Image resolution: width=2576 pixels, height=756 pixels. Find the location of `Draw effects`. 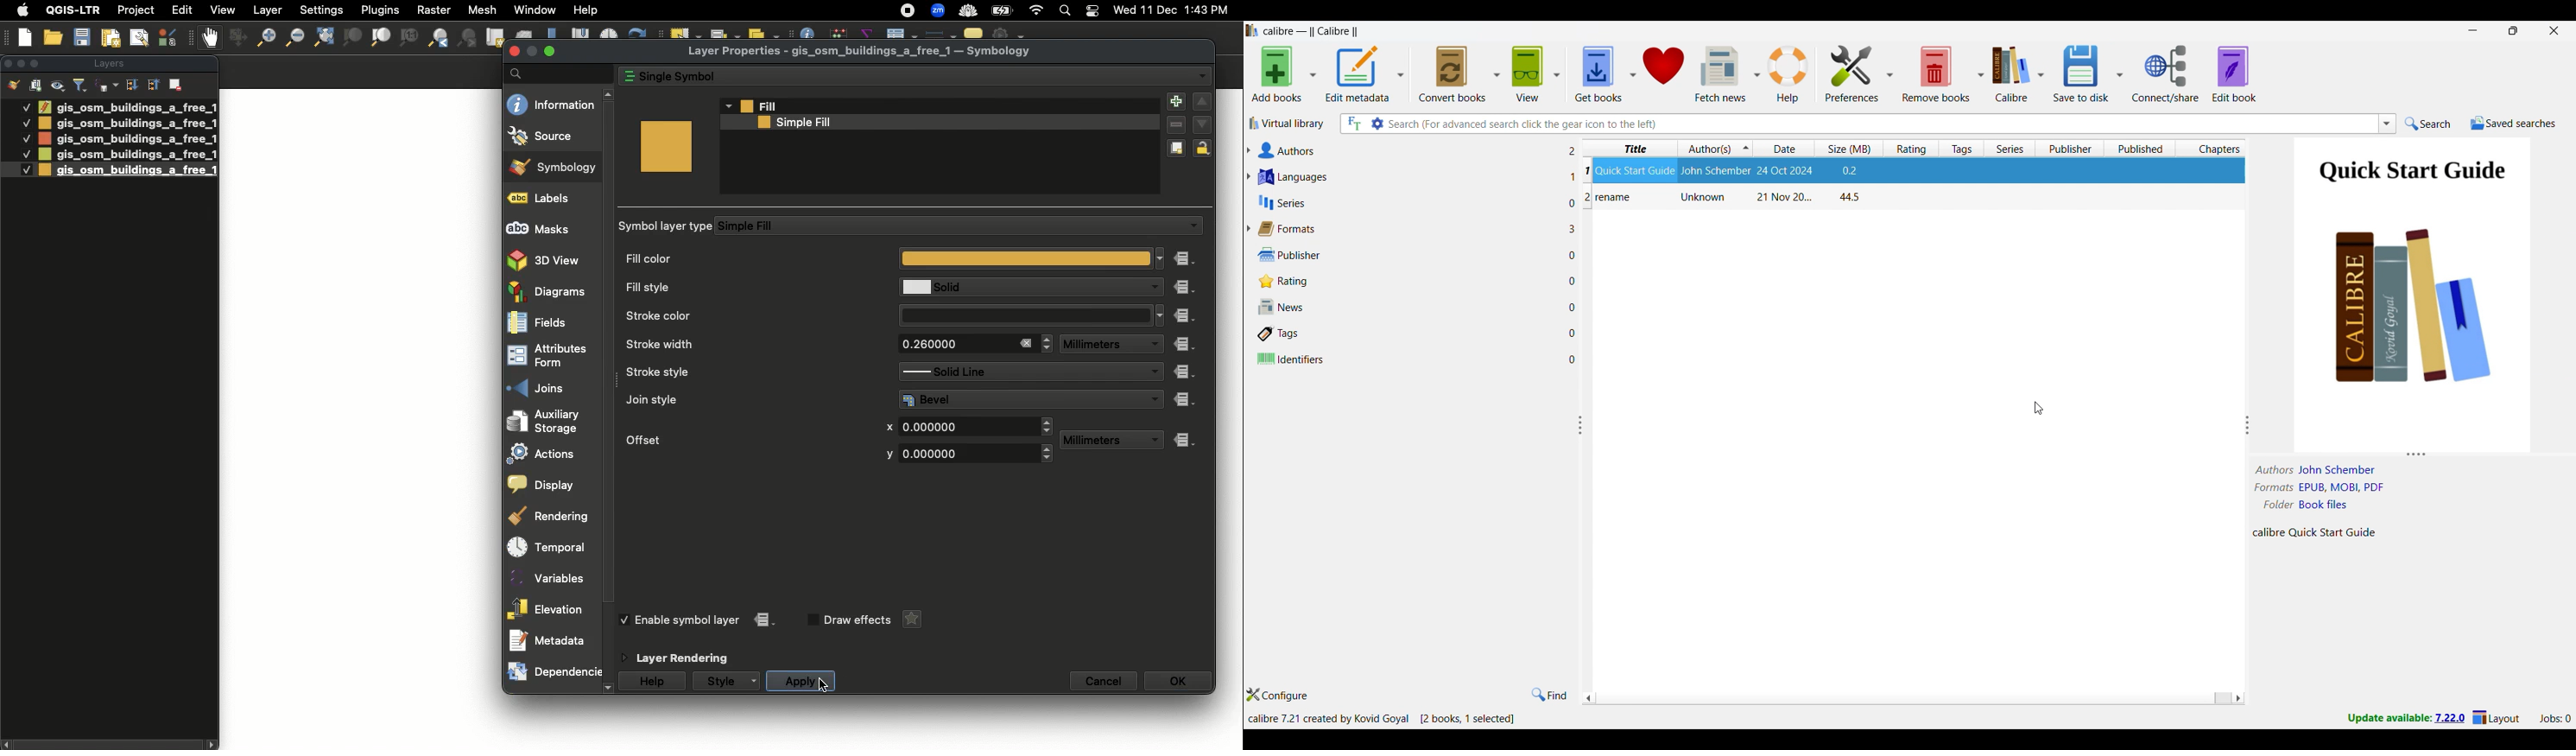

Draw effects is located at coordinates (857, 620).